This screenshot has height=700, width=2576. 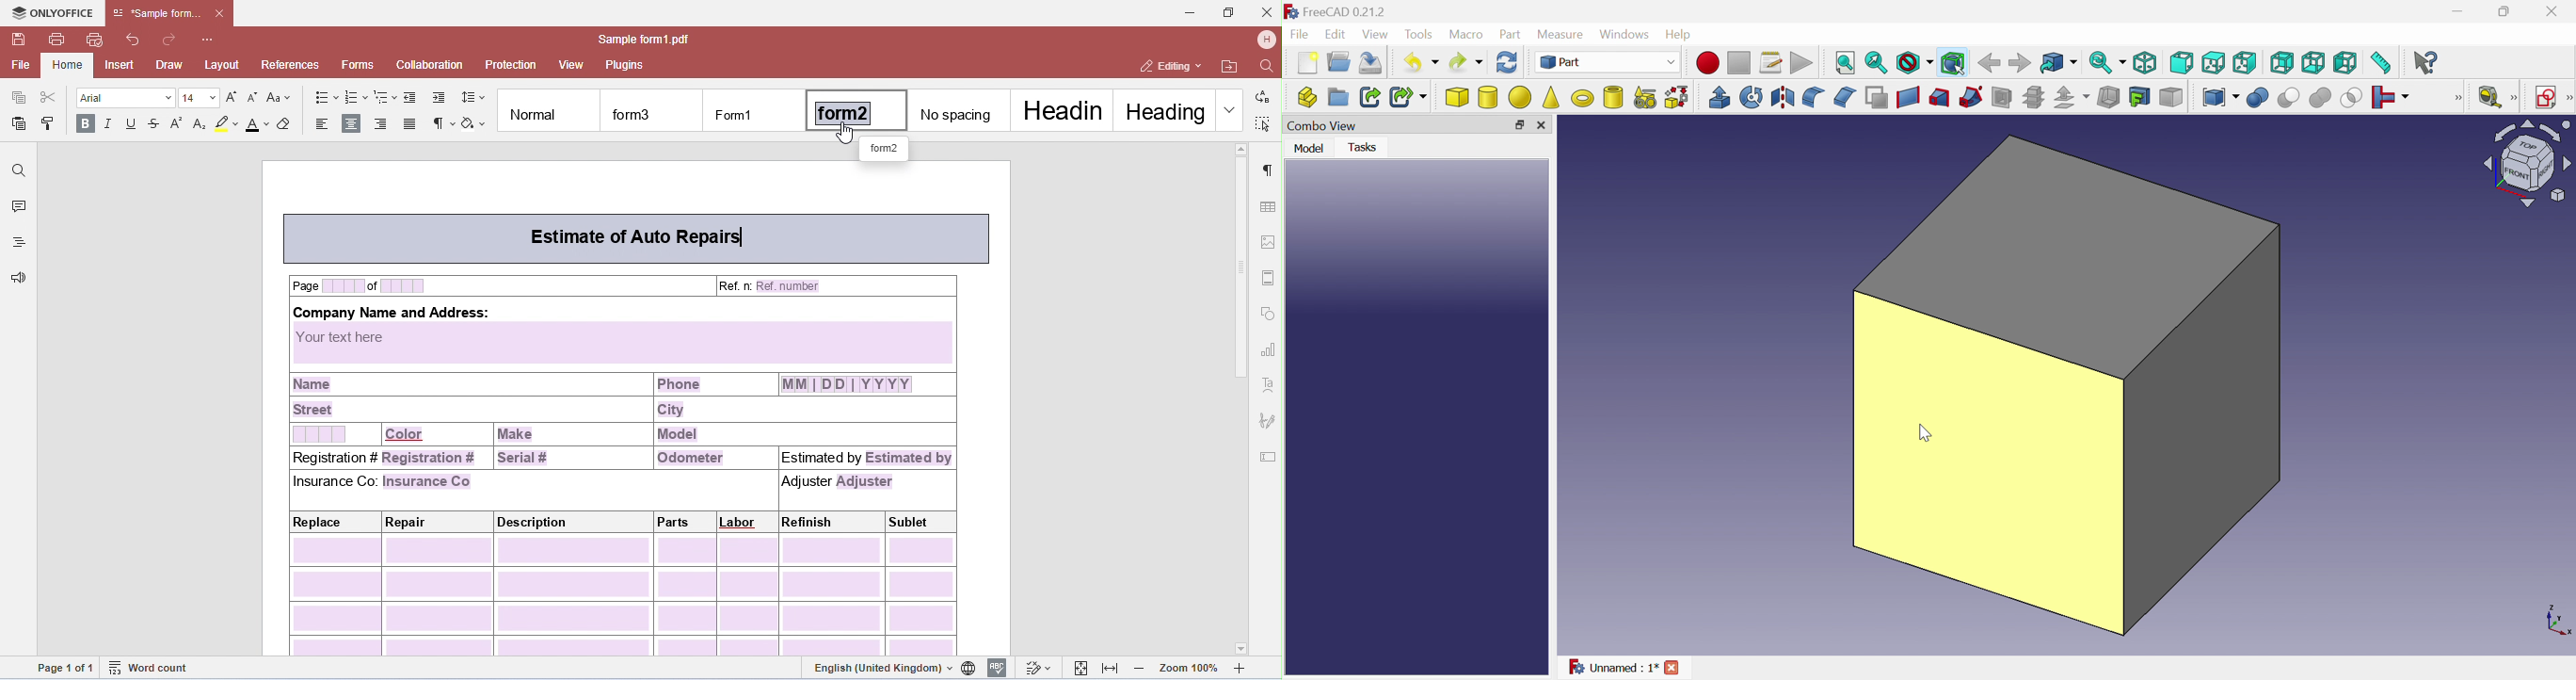 What do you see at coordinates (221, 13) in the screenshot?
I see `close` at bounding box center [221, 13].